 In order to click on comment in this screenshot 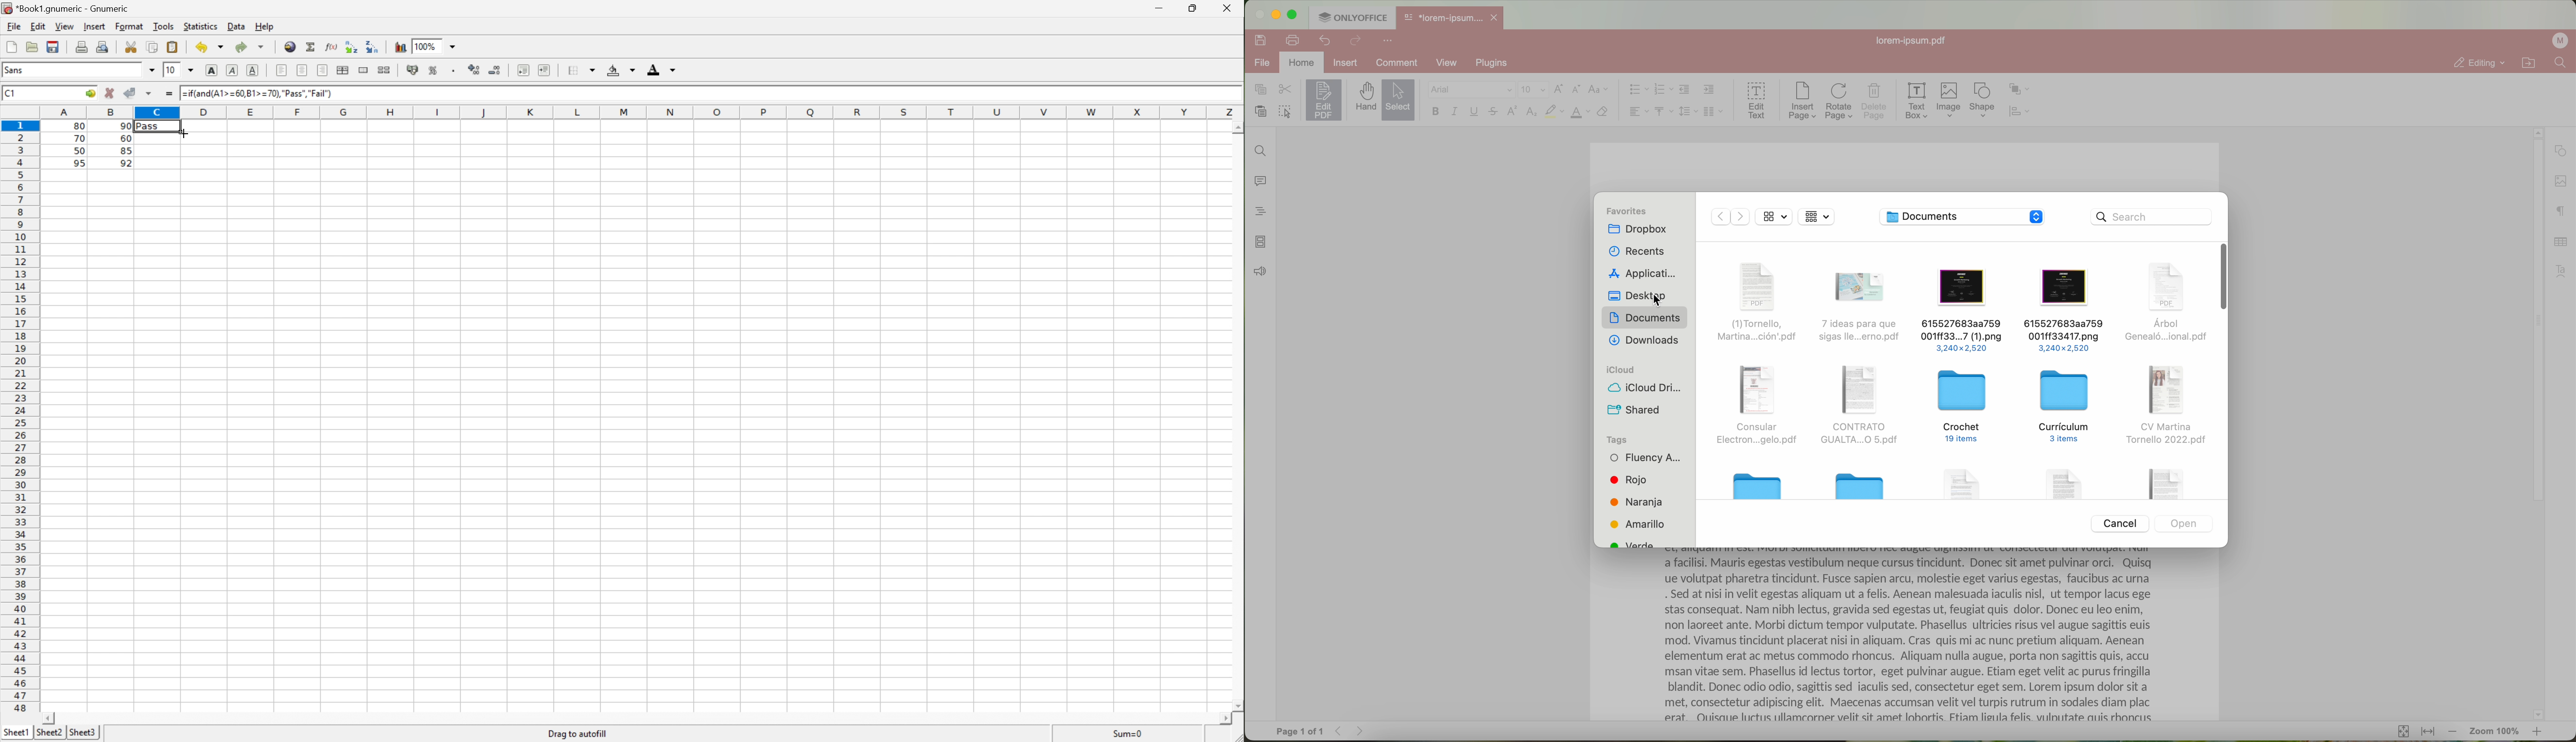, I will do `click(1404, 63)`.